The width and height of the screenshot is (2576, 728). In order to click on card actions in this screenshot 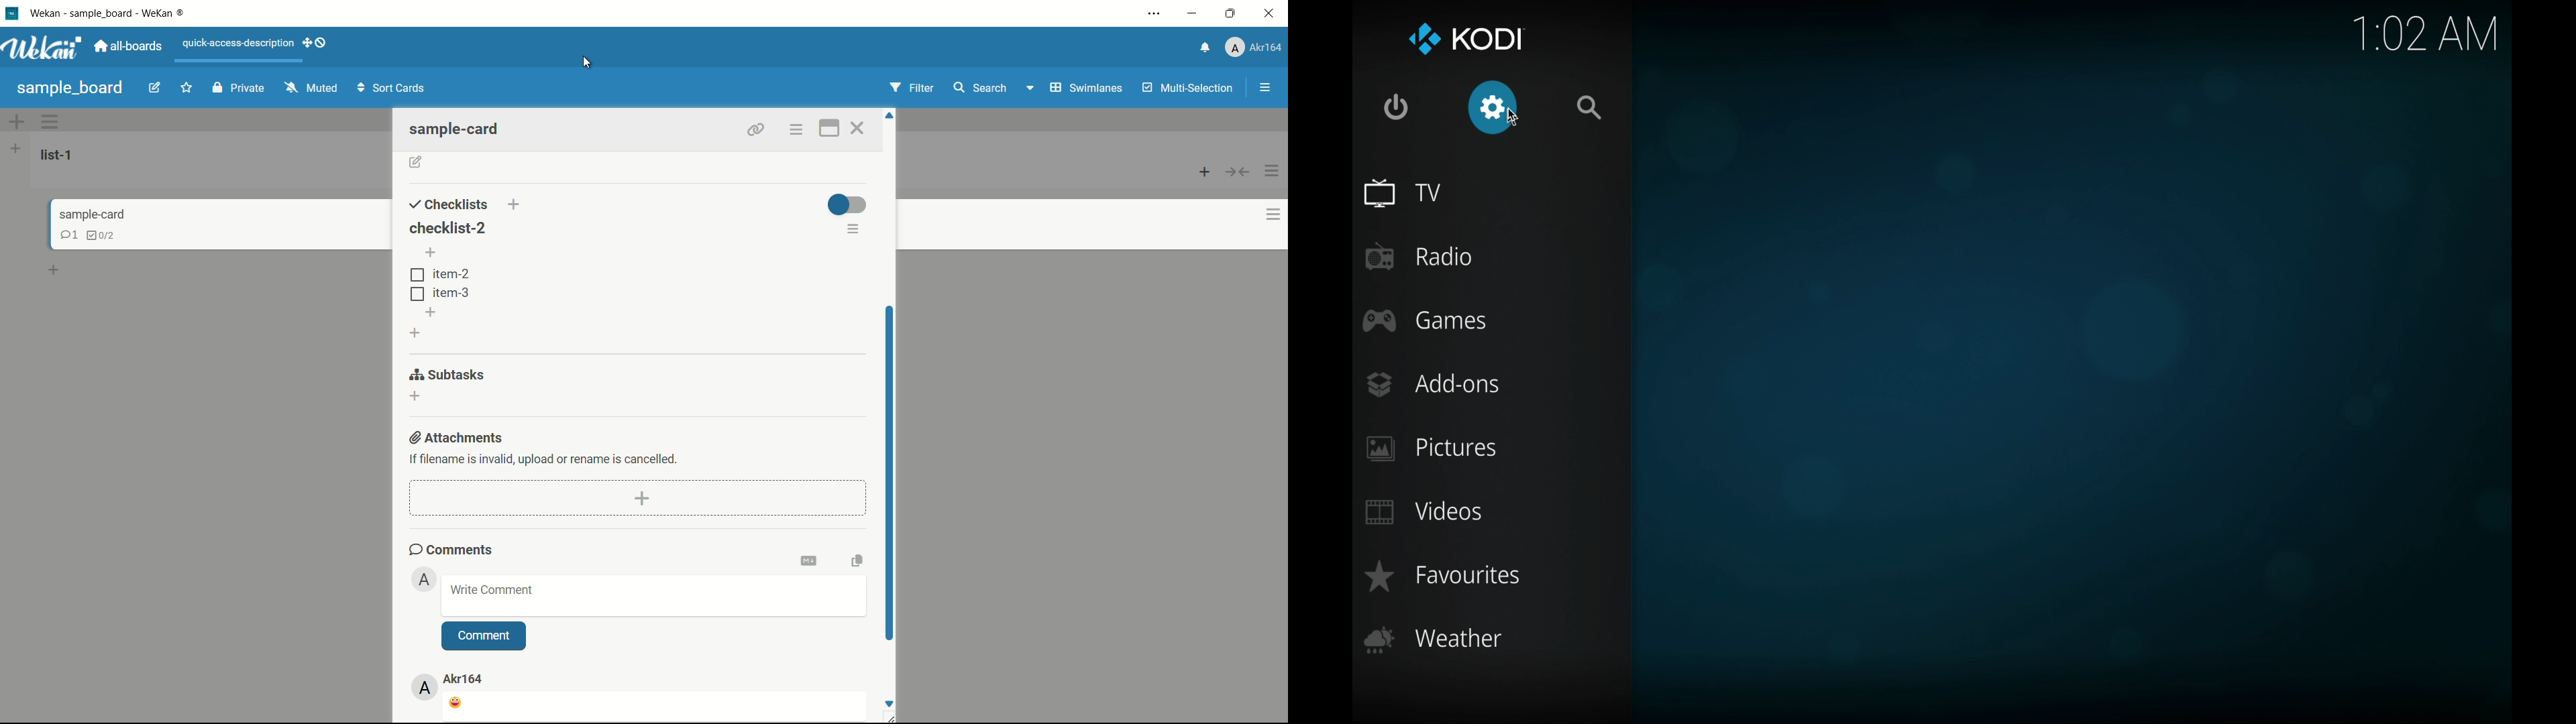, I will do `click(1263, 215)`.